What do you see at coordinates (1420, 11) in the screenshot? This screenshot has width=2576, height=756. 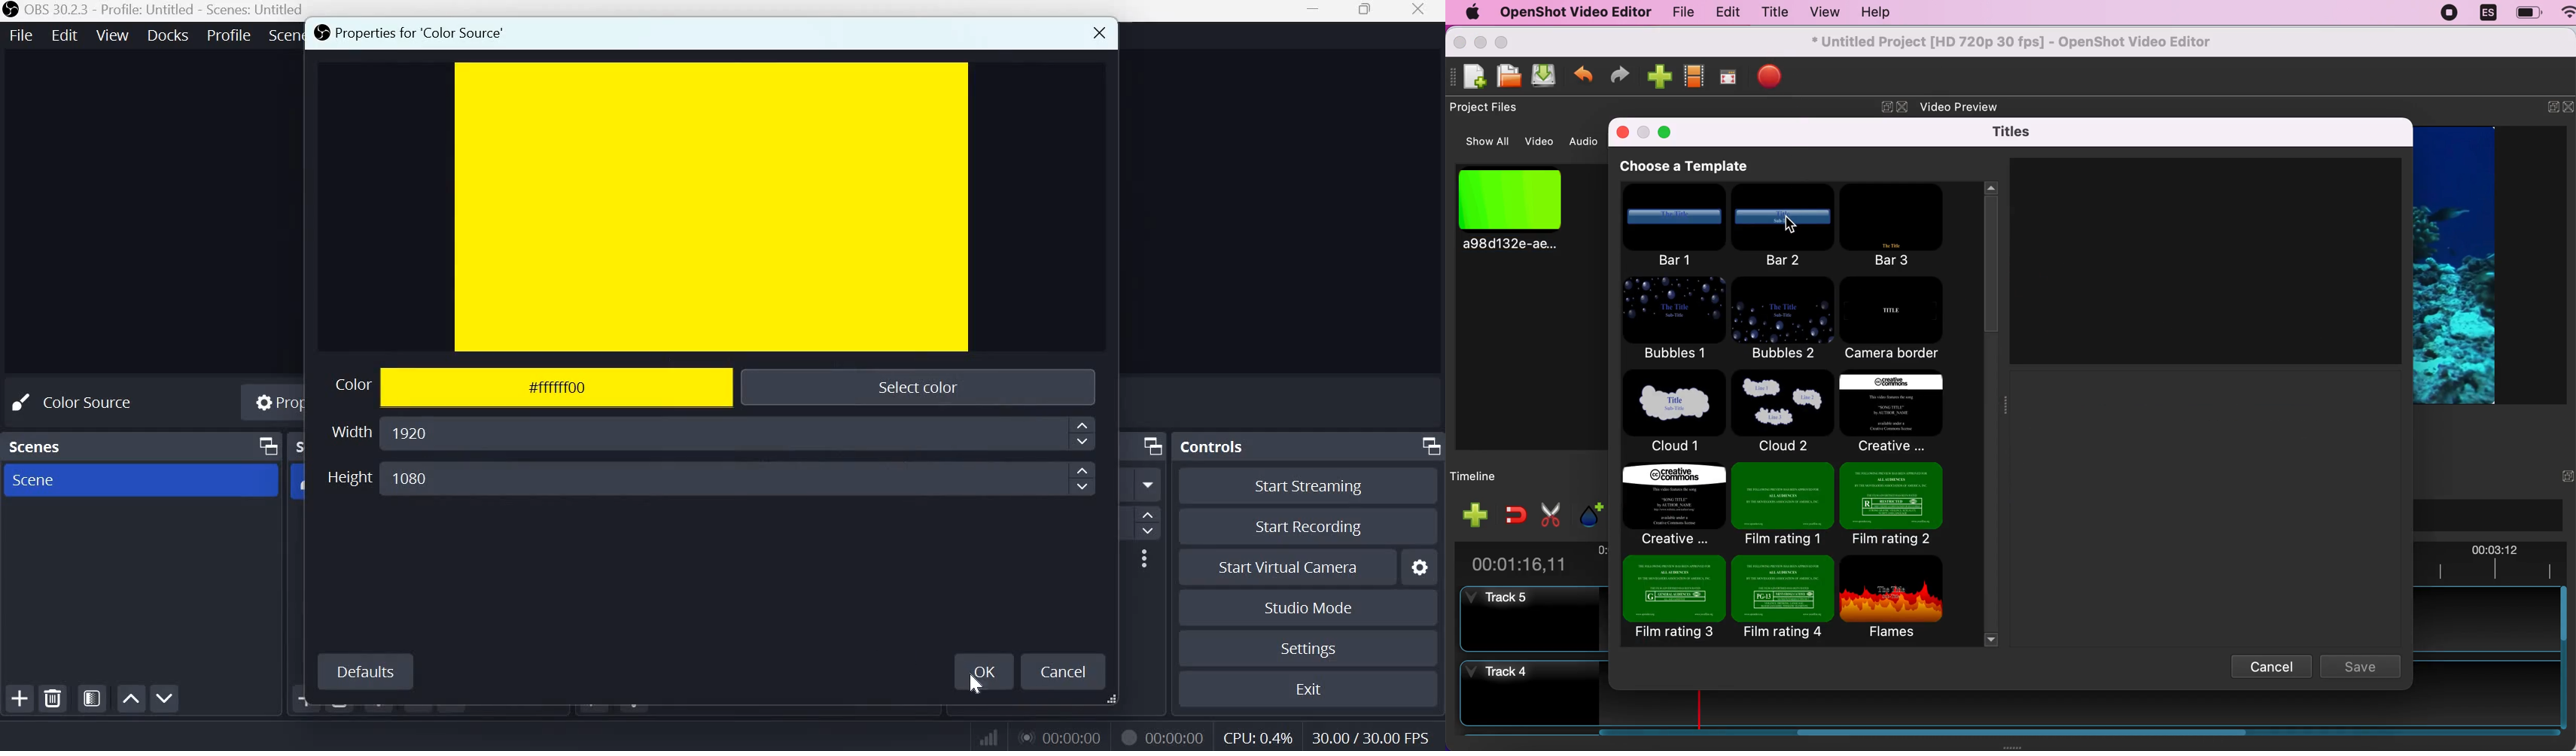 I see `Close` at bounding box center [1420, 11].